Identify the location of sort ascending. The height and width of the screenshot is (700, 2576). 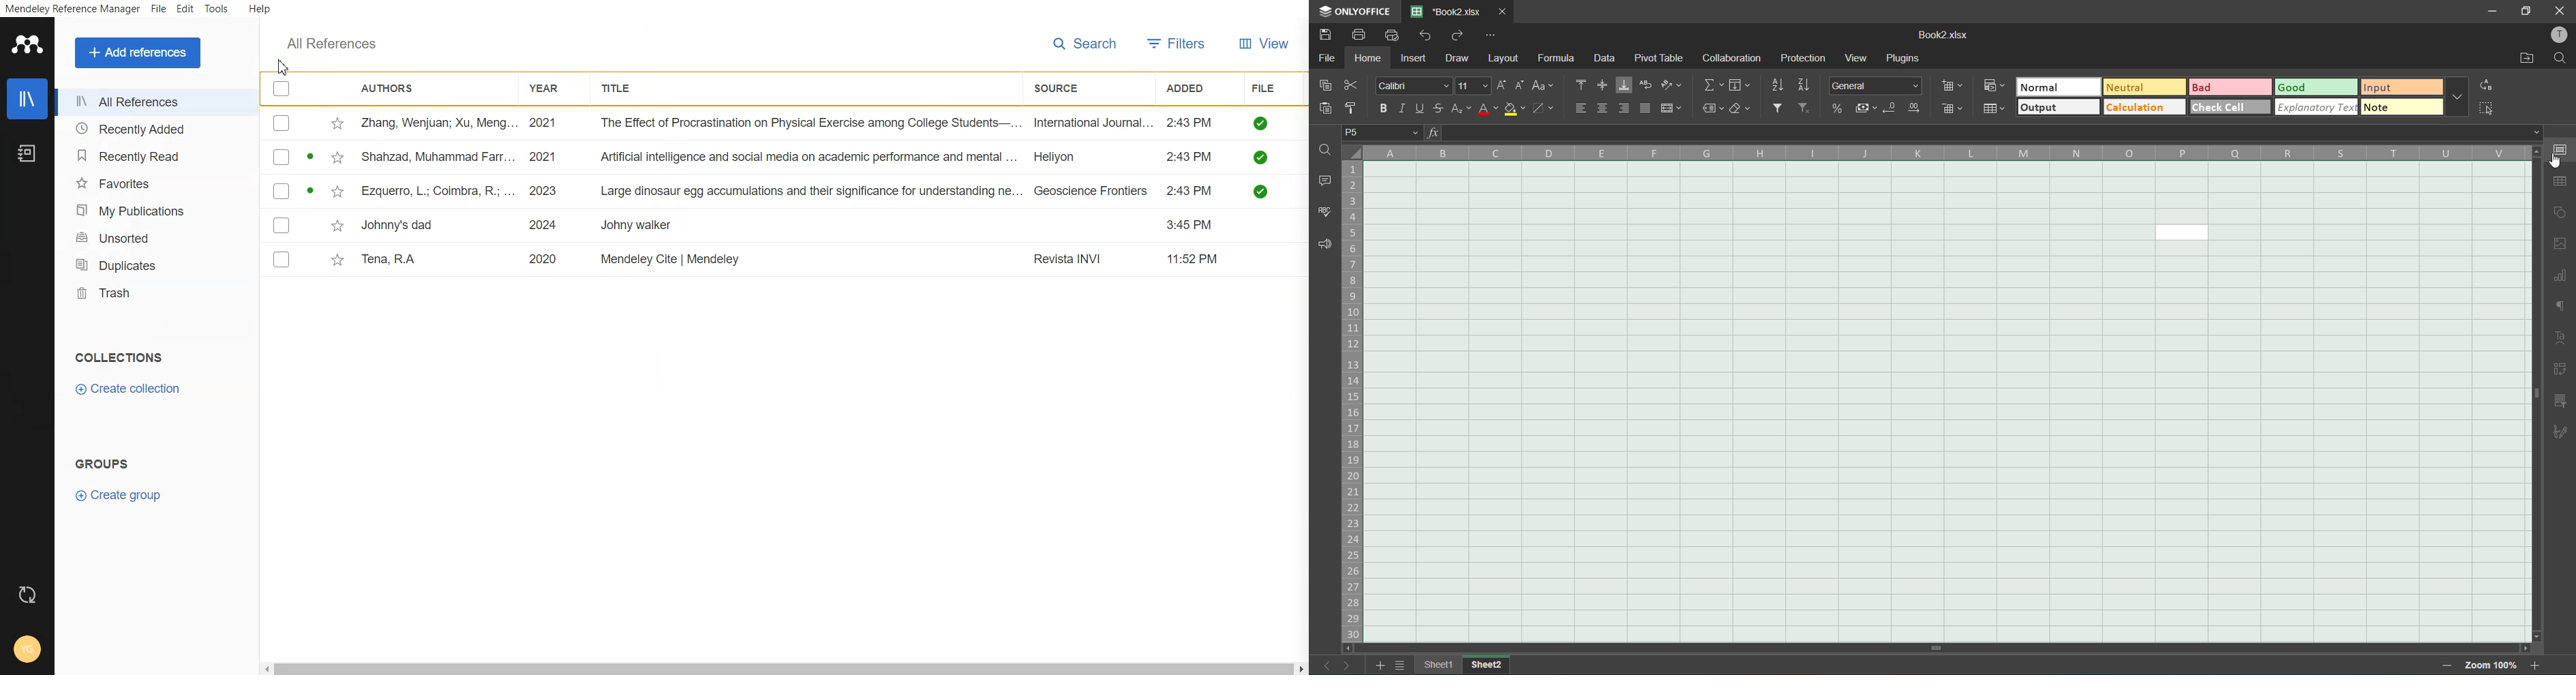
(1782, 87).